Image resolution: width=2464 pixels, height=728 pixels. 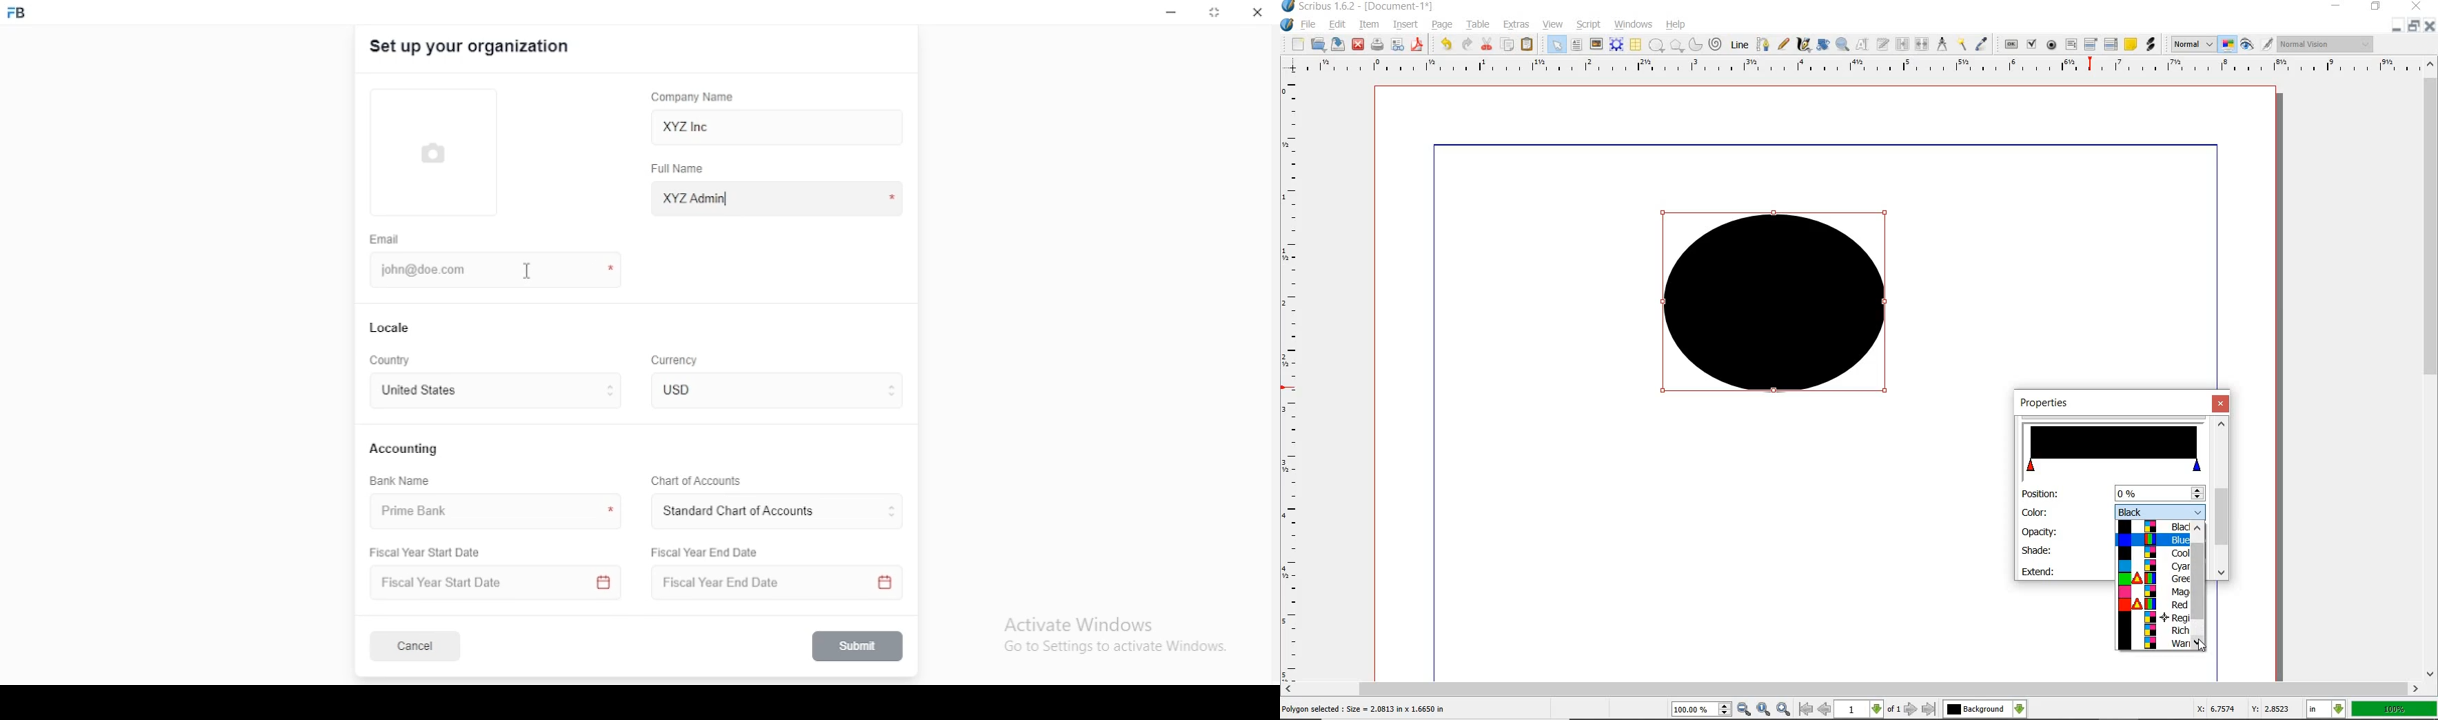 I want to click on PDF CHECK BOX, so click(x=2032, y=43).